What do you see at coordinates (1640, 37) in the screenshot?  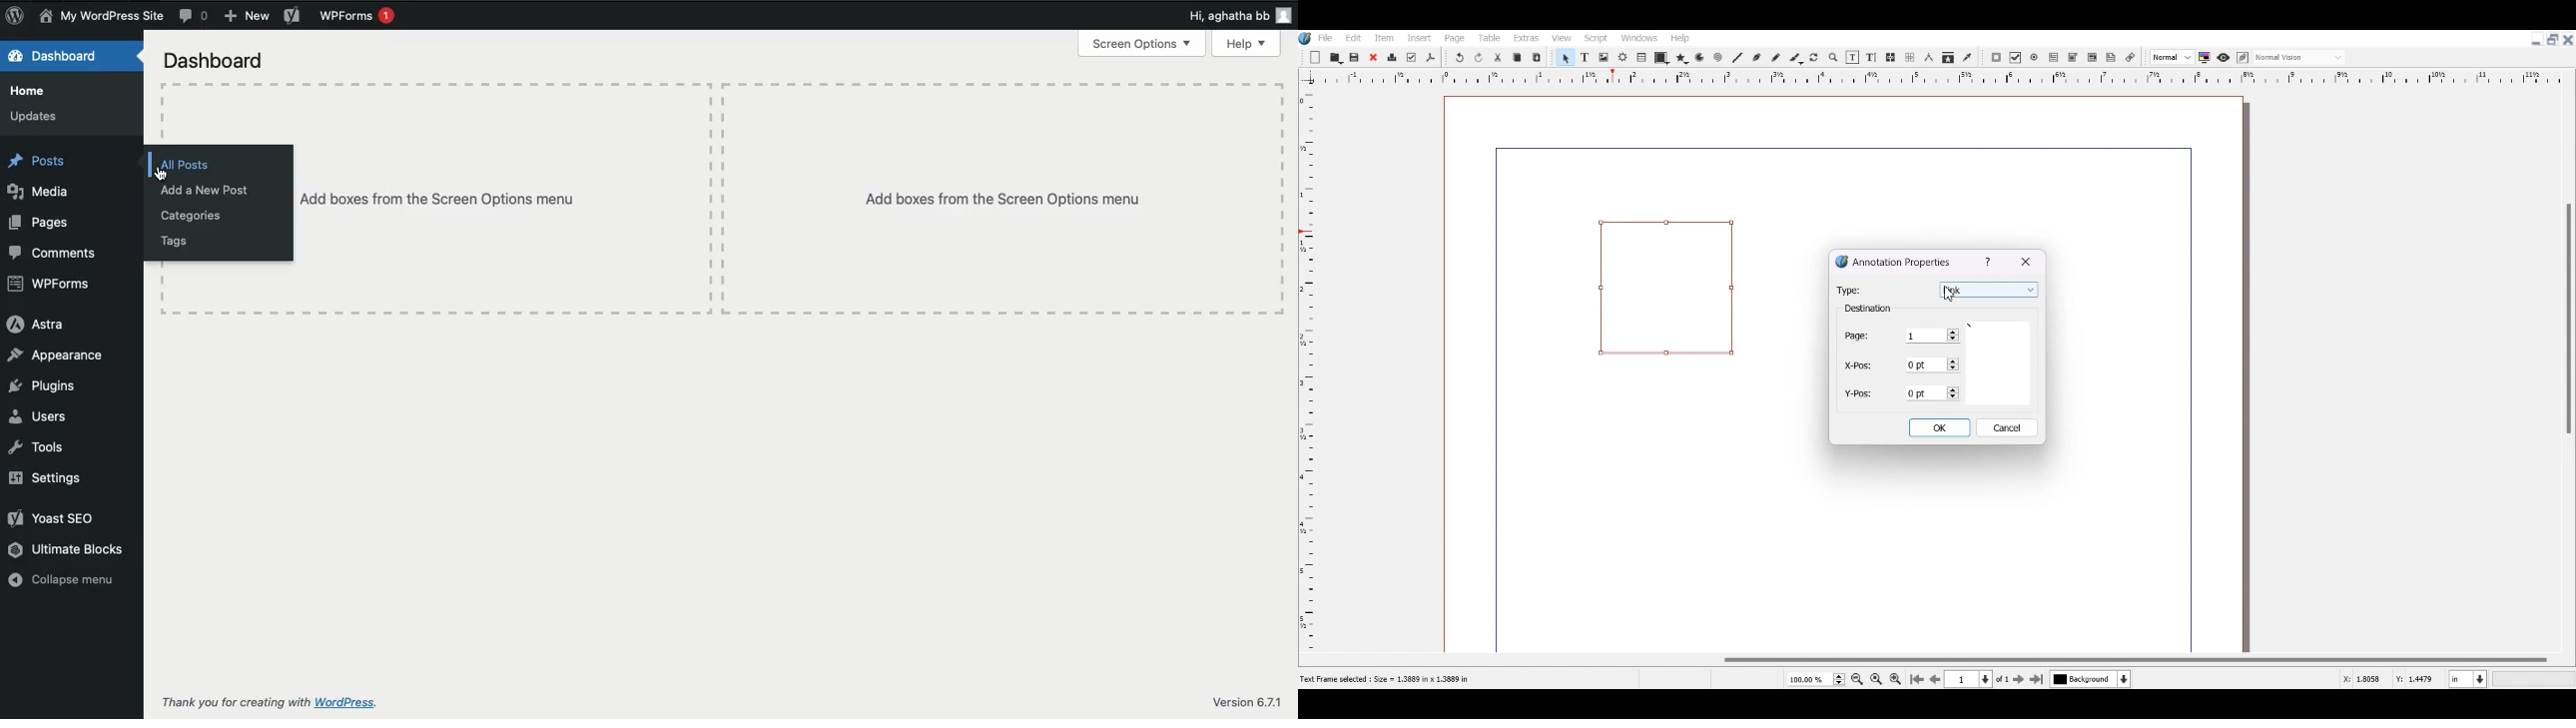 I see `Windows` at bounding box center [1640, 37].